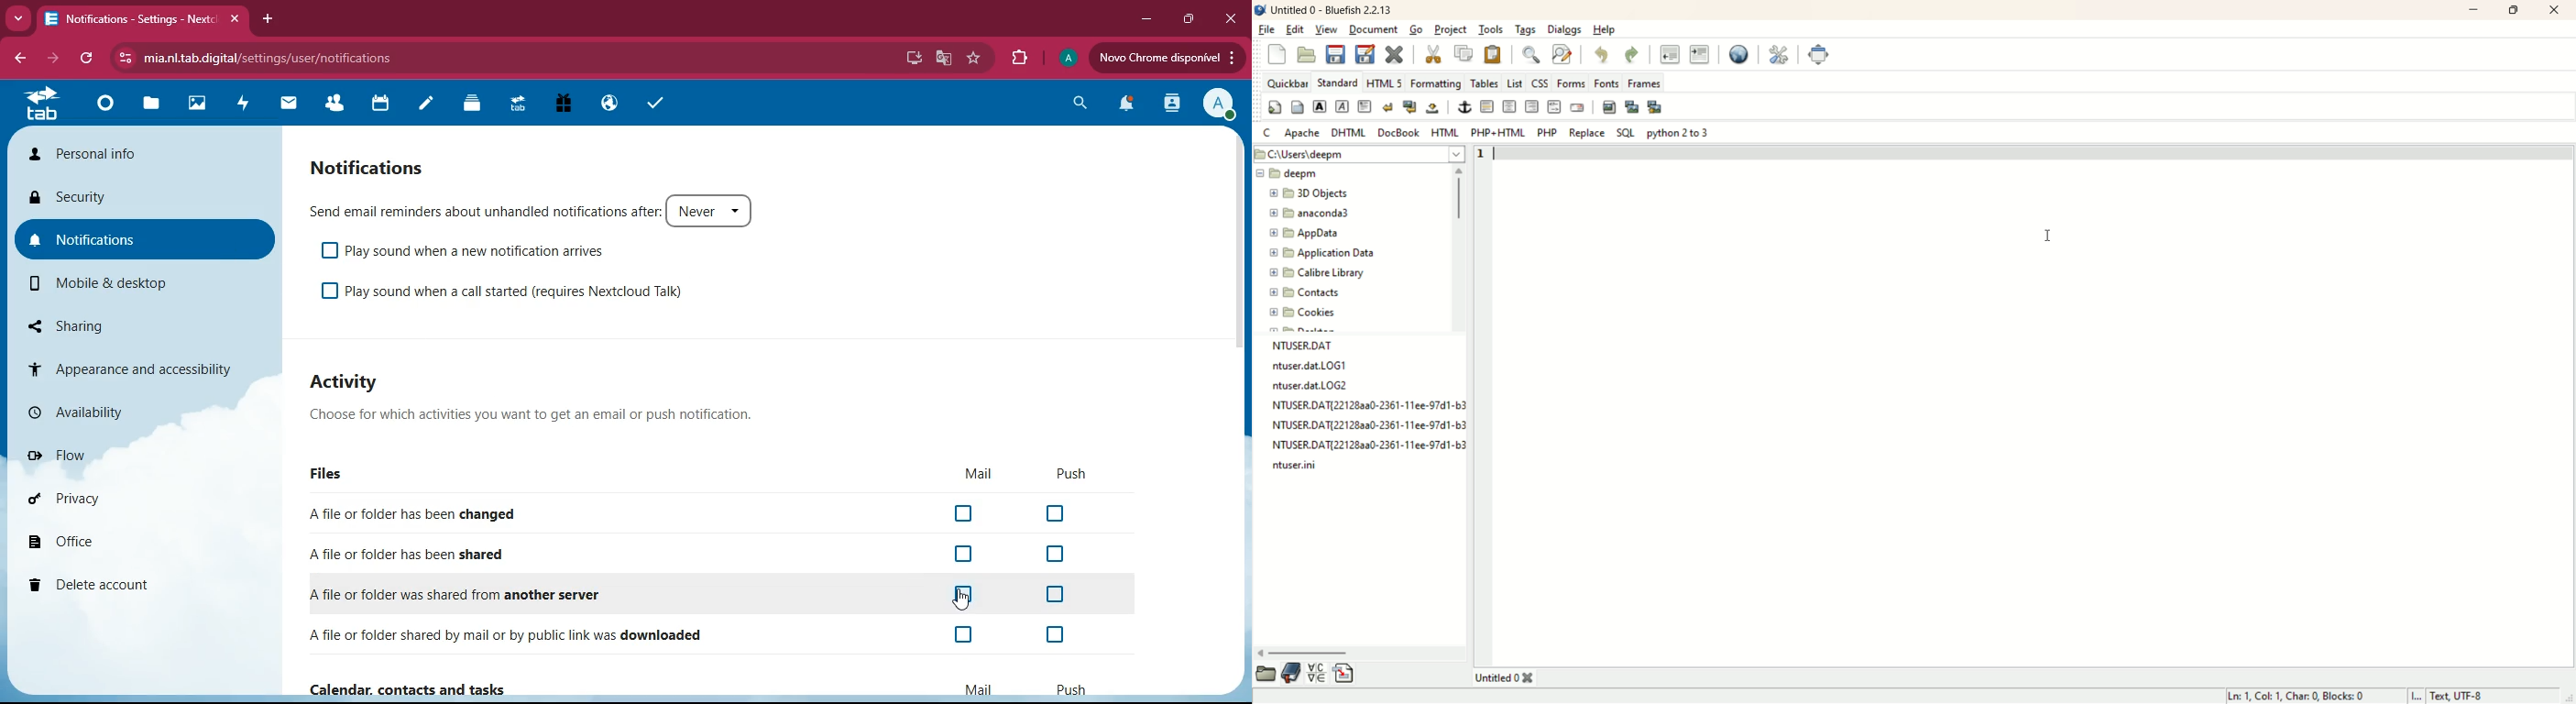 The height and width of the screenshot is (728, 2576). Describe the element at coordinates (1065, 60) in the screenshot. I see `profile` at that location.